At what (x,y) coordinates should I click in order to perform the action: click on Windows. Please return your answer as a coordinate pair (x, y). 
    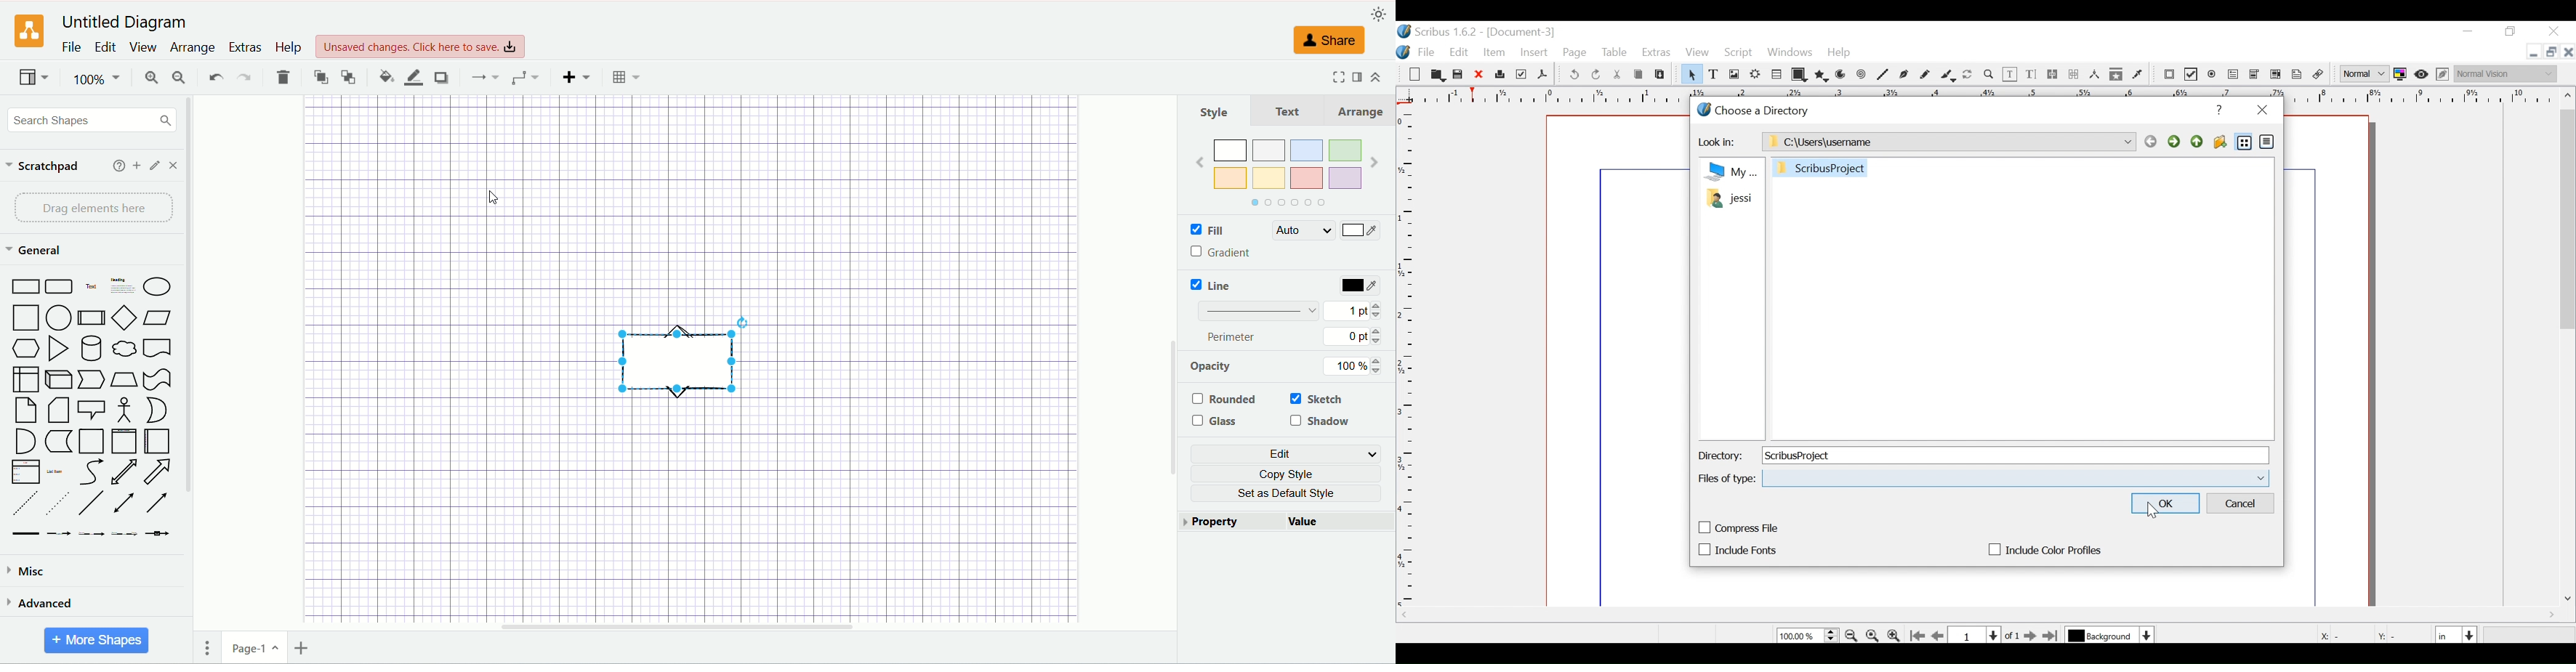
    Looking at the image, I should click on (1789, 54).